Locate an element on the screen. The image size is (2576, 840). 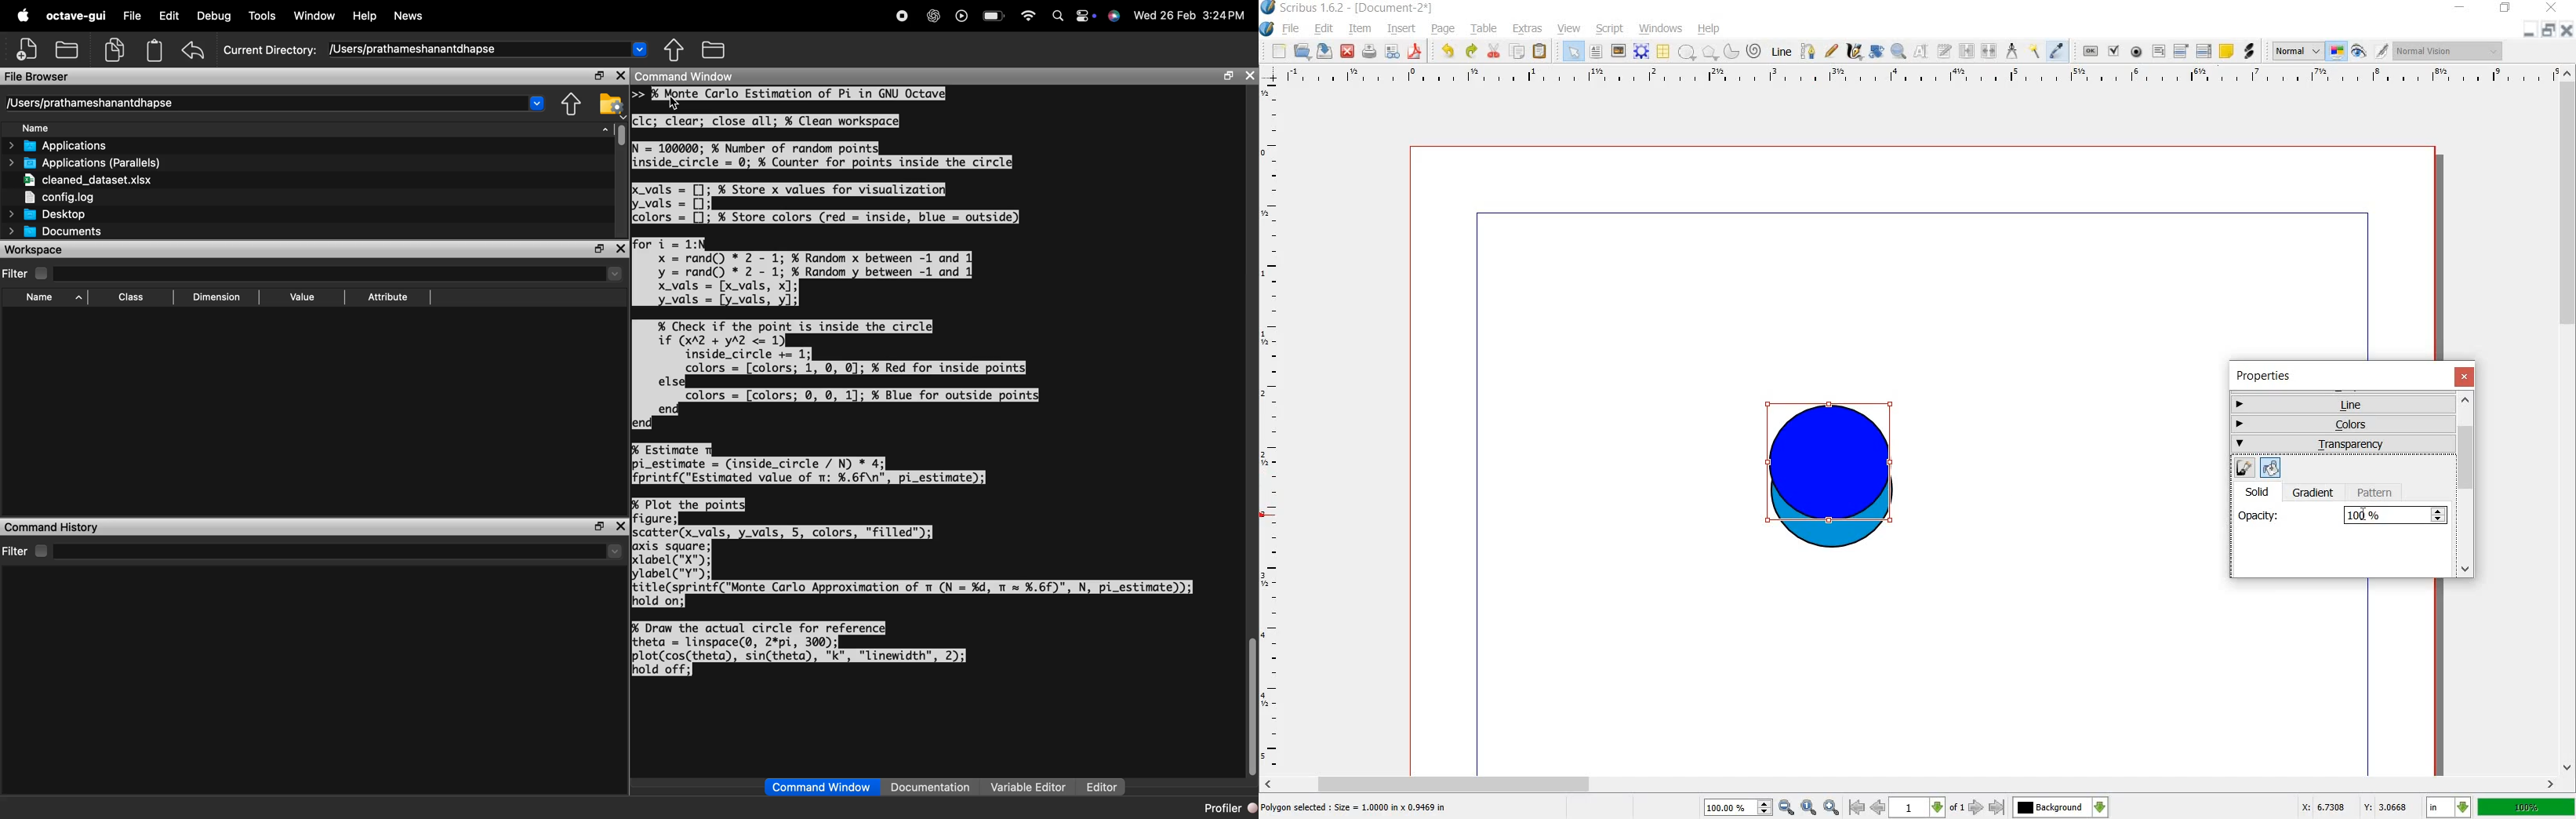
Users/prathameshanantdhapse  is located at coordinates (489, 48).